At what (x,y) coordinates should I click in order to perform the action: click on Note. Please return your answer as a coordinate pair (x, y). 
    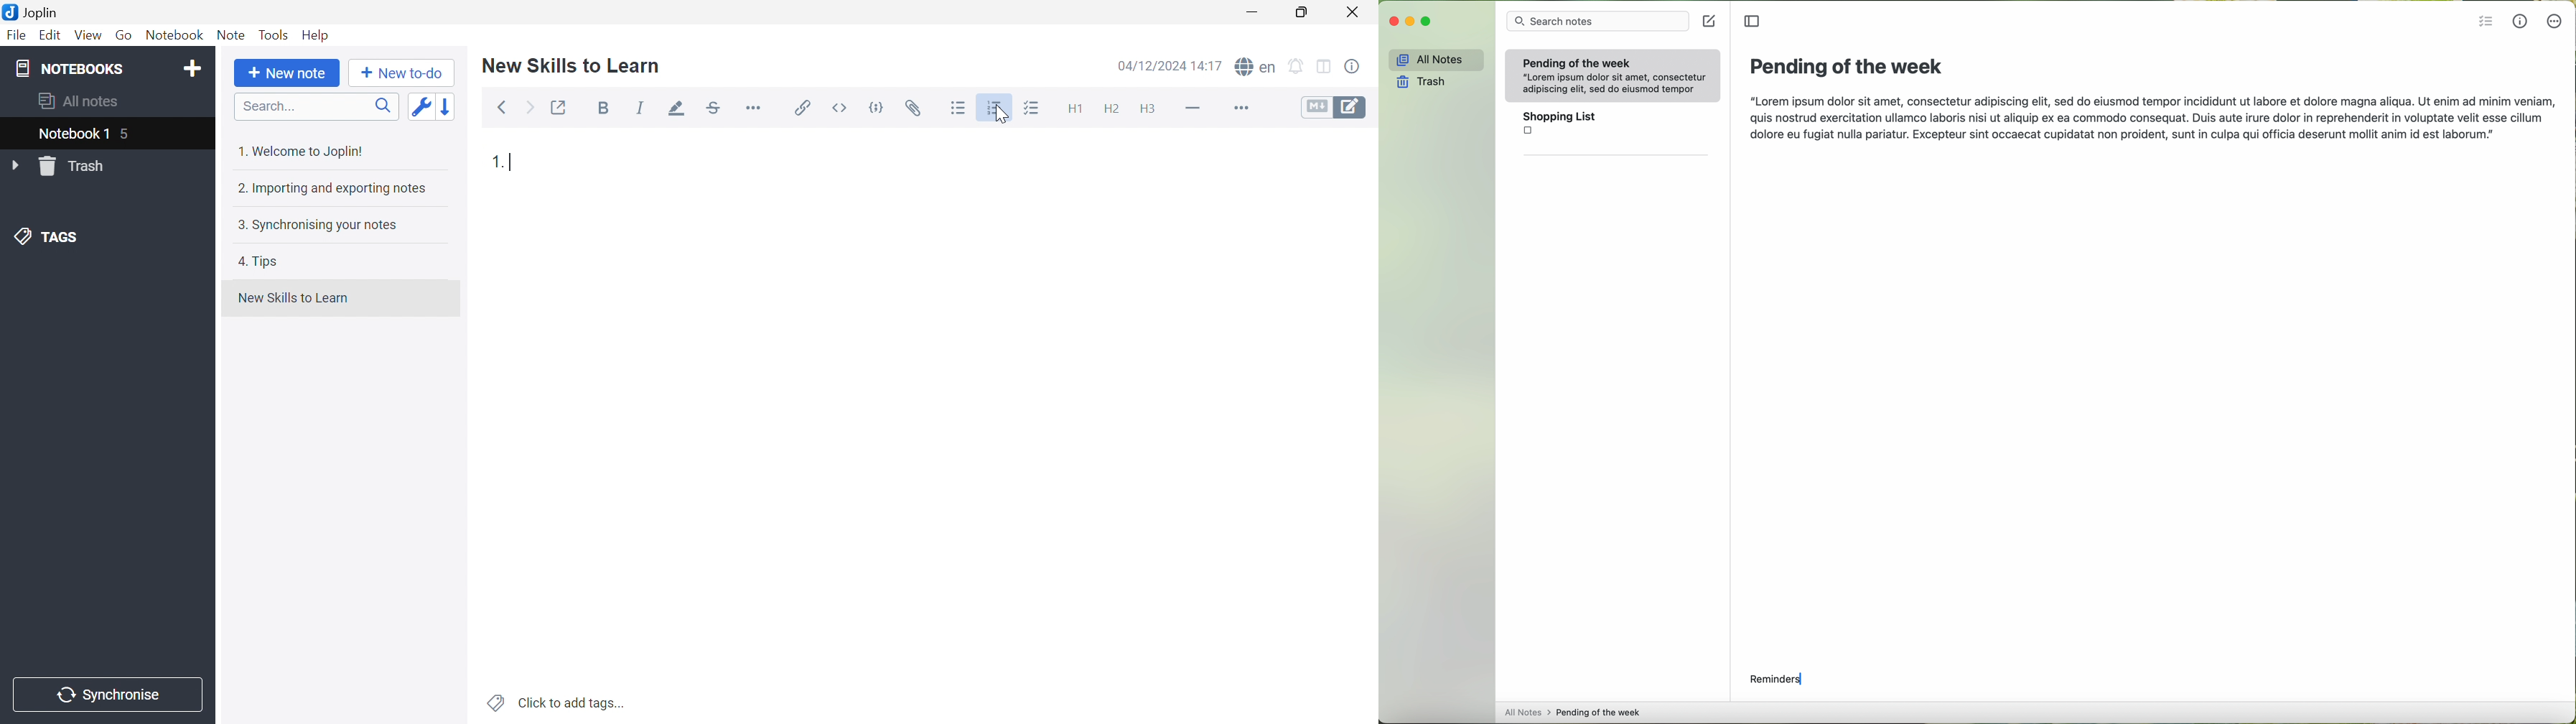
    Looking at the image, I should click on (231, 35).